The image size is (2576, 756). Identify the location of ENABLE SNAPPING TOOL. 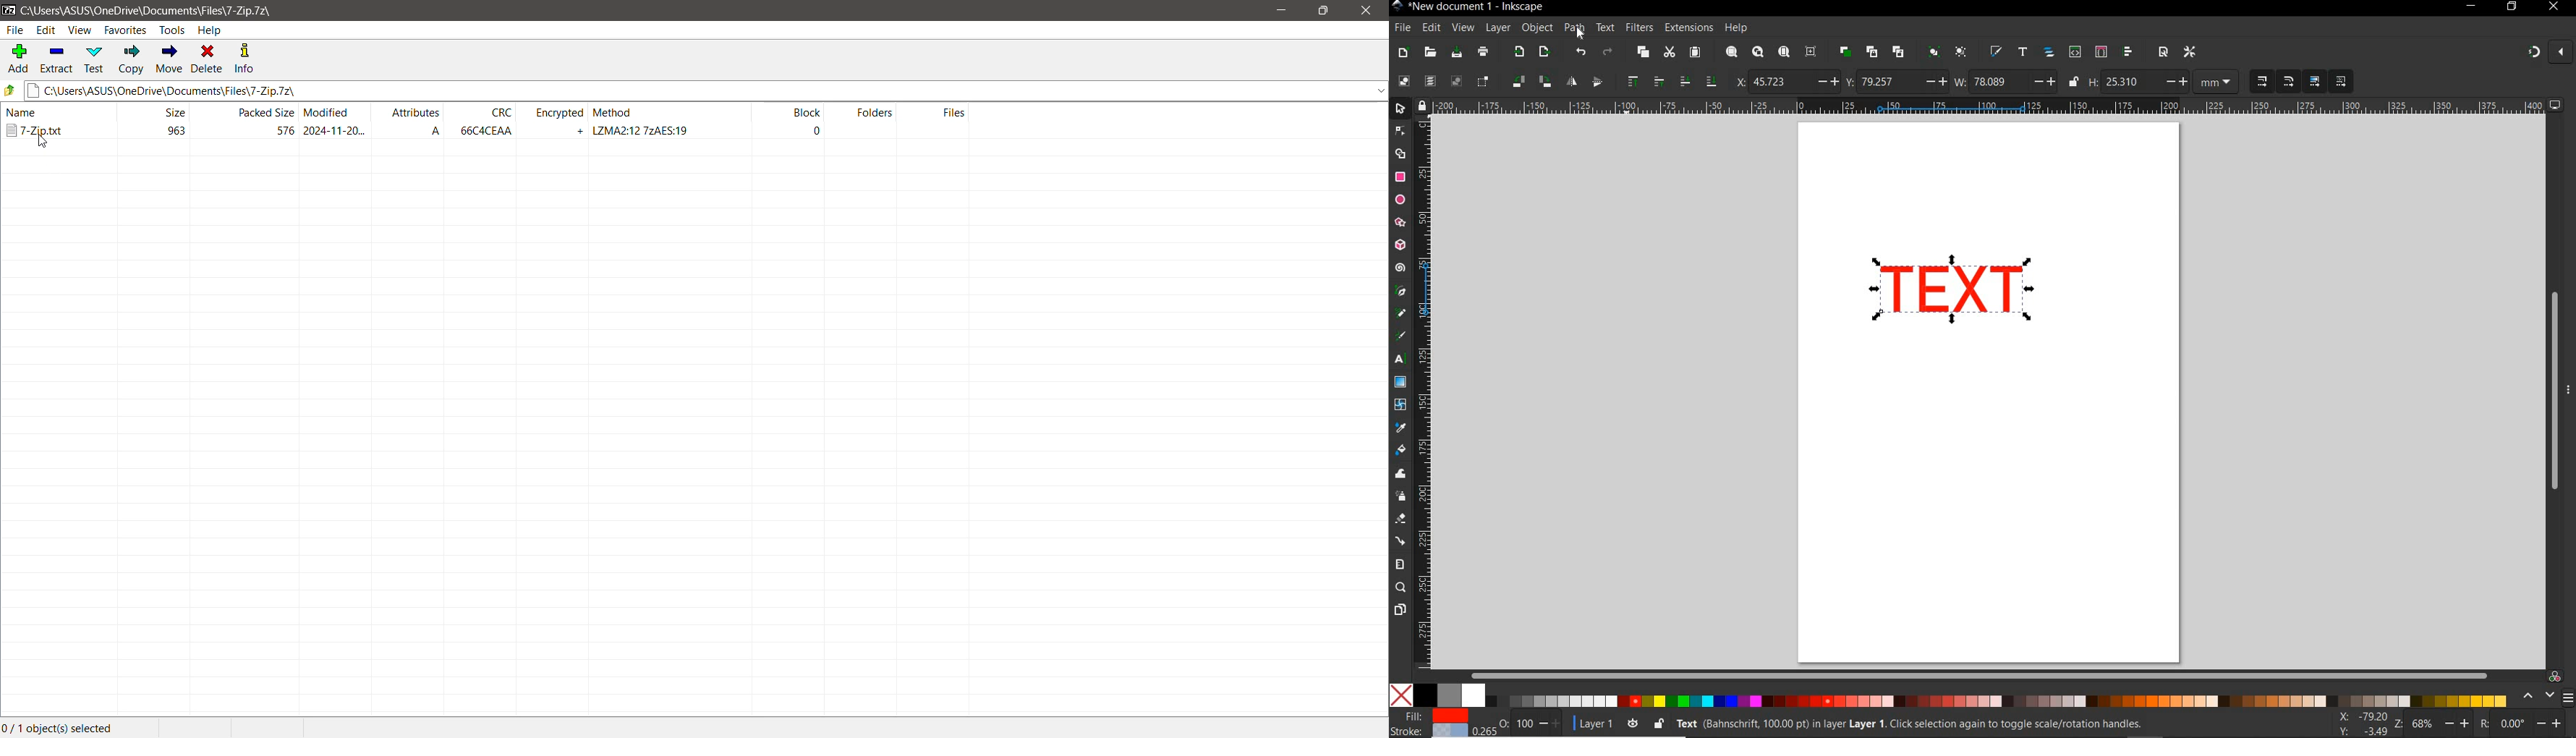
(2549, 52).